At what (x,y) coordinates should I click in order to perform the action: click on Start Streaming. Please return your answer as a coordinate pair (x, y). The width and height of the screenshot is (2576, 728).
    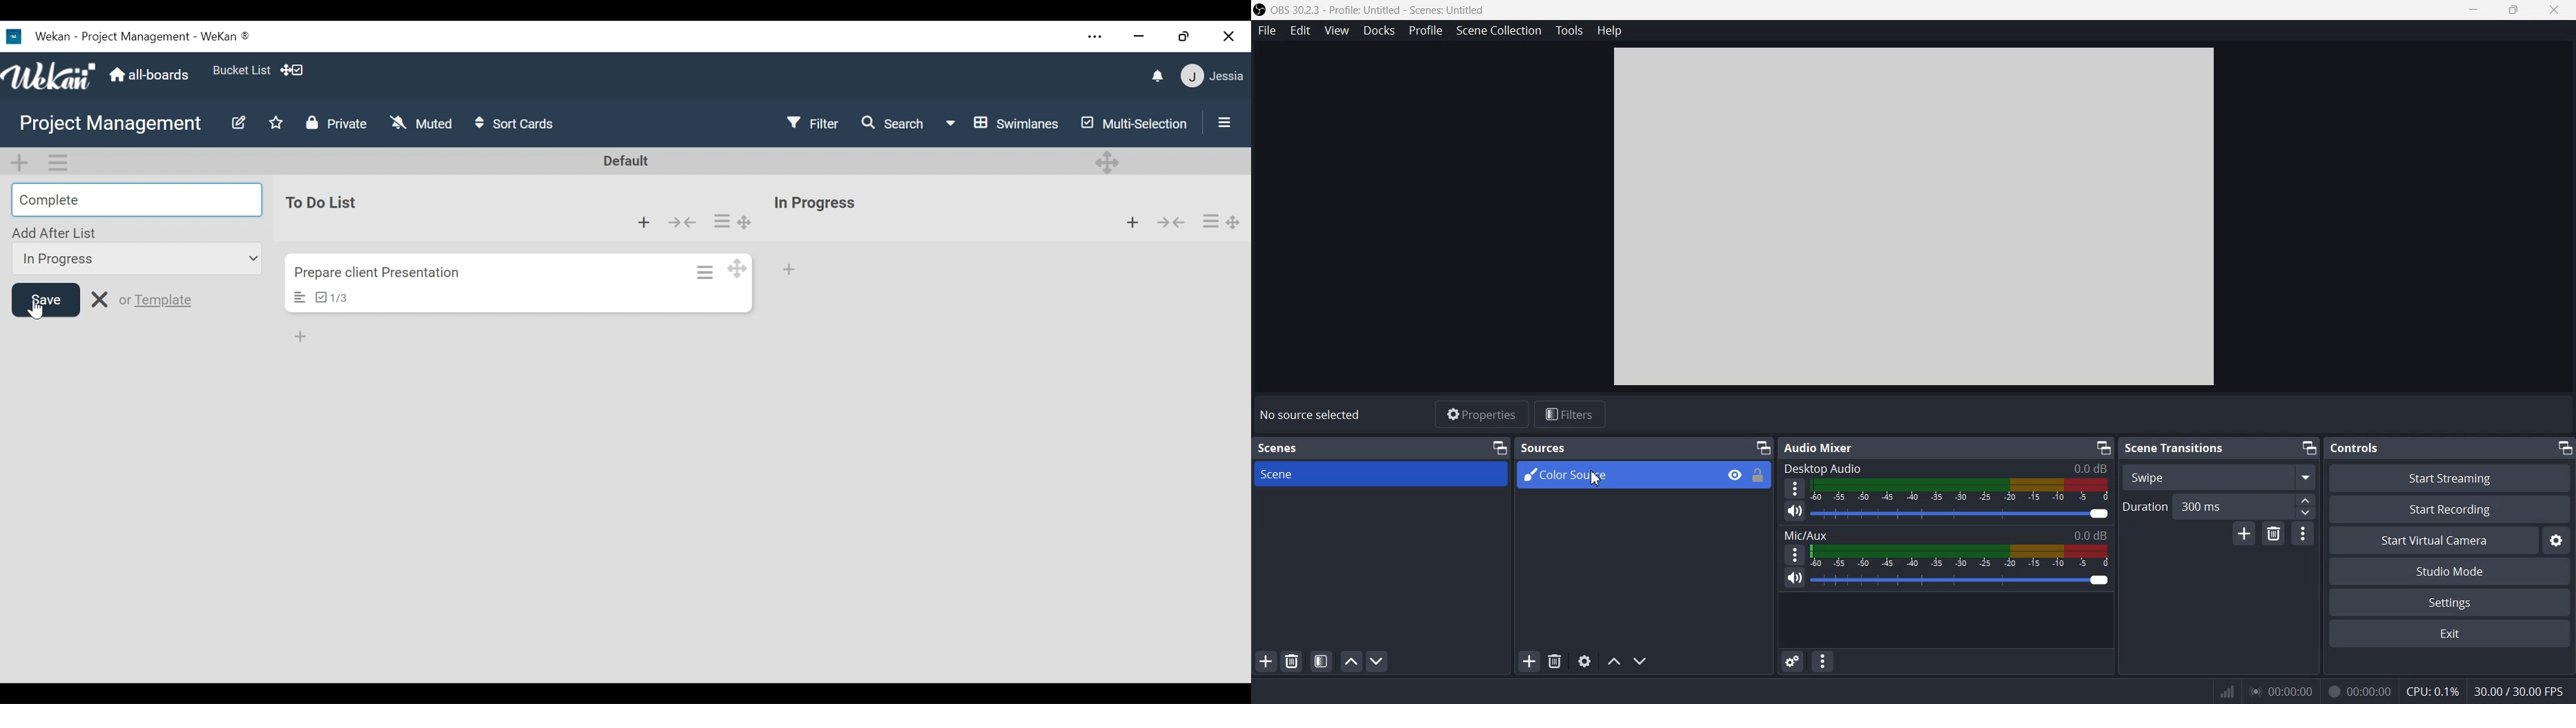
    Looking at the image, I should click on (2449, 478).